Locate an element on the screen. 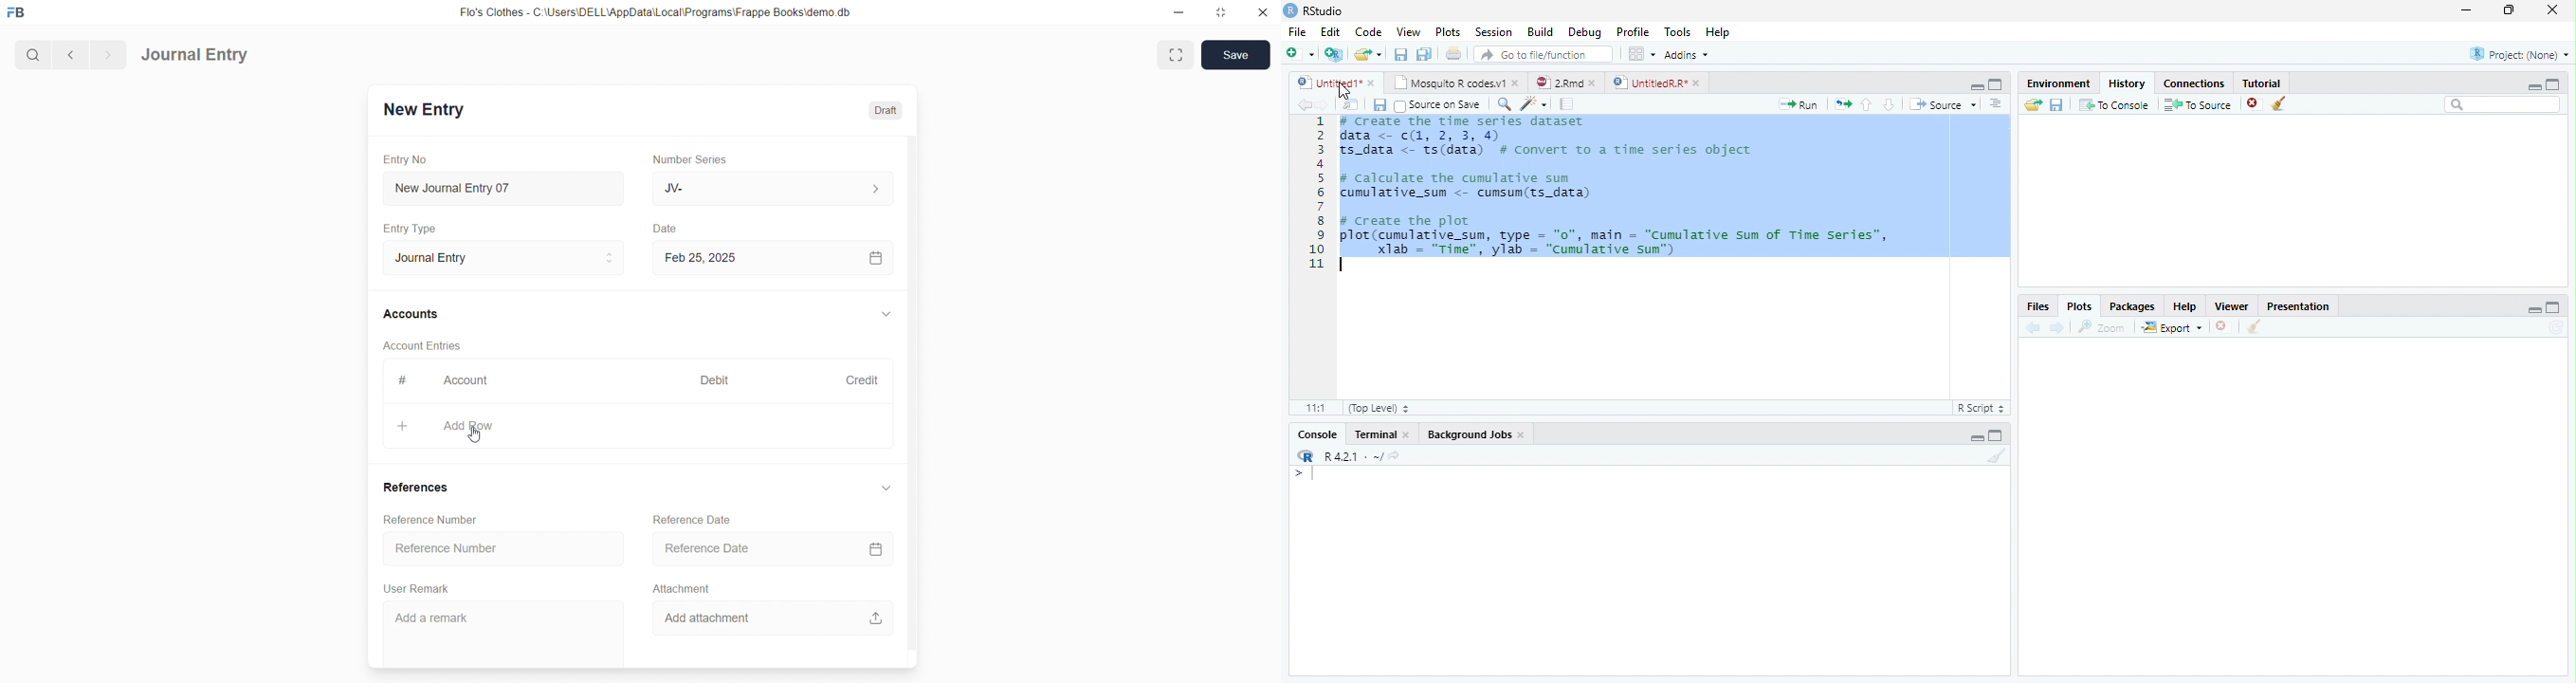  Go to file/function is located at coordinates (1545, 55).